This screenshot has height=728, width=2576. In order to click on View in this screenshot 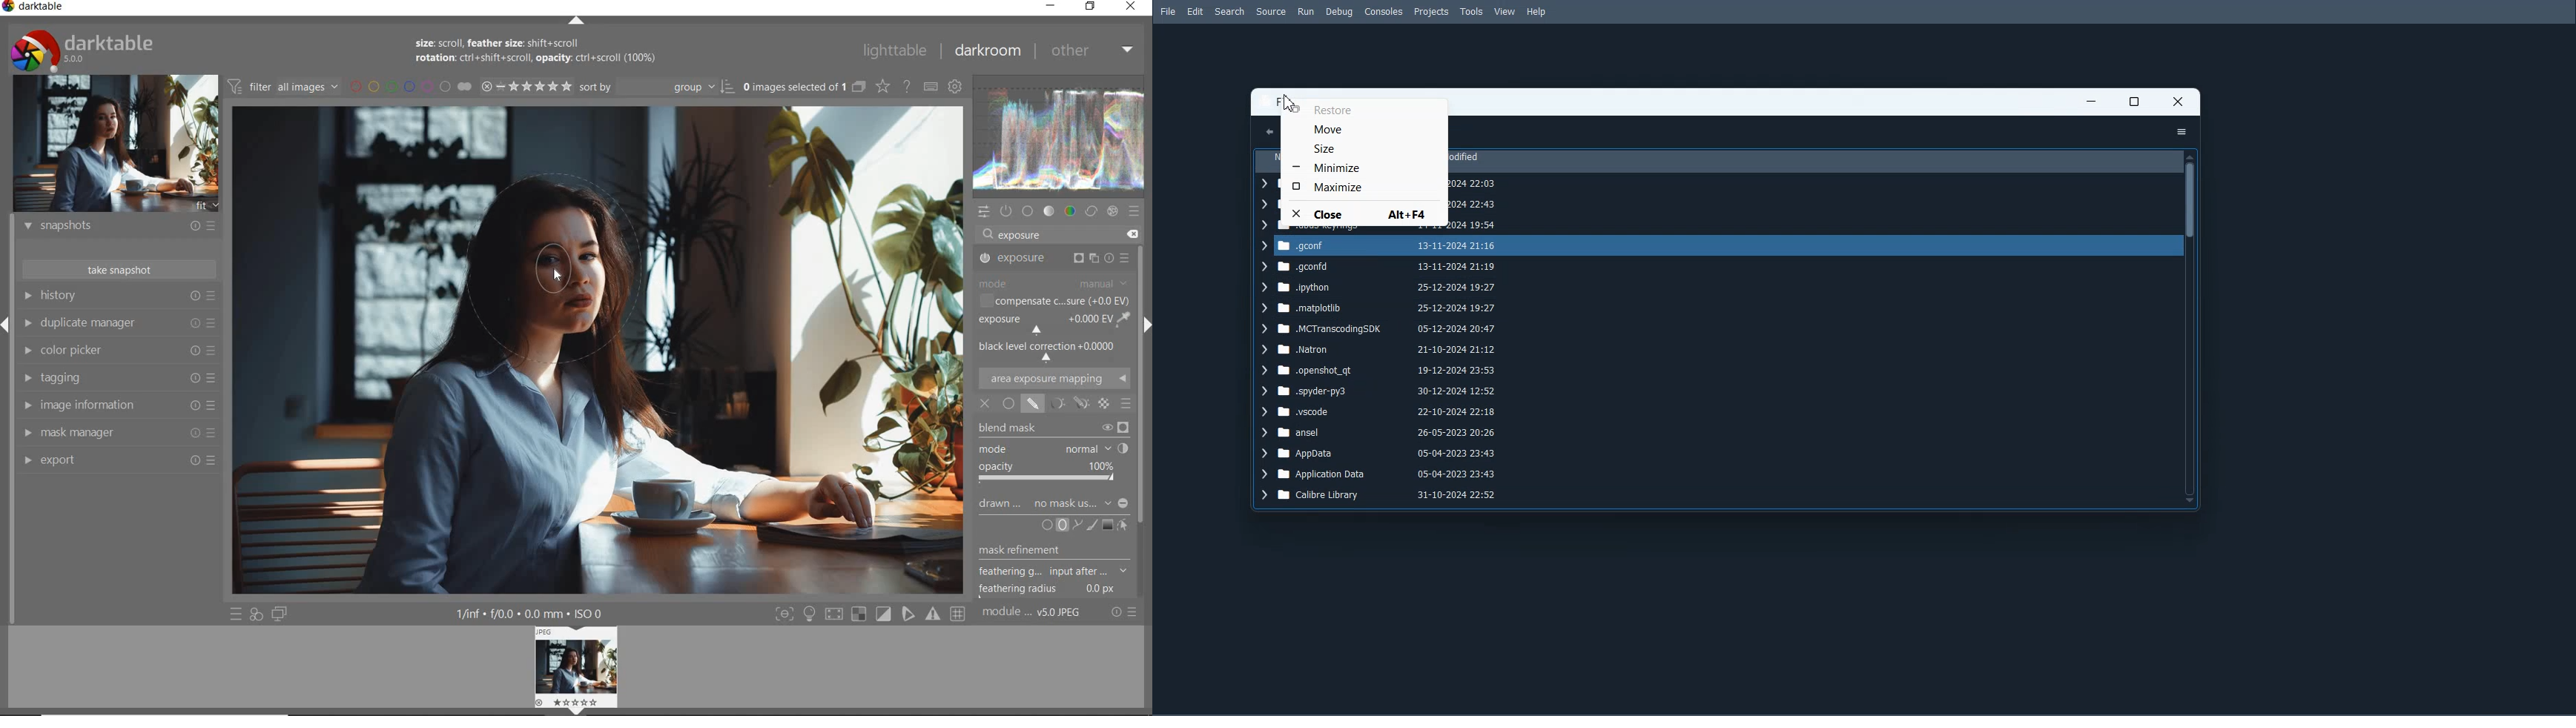, I will do `click(1505, 12)`.